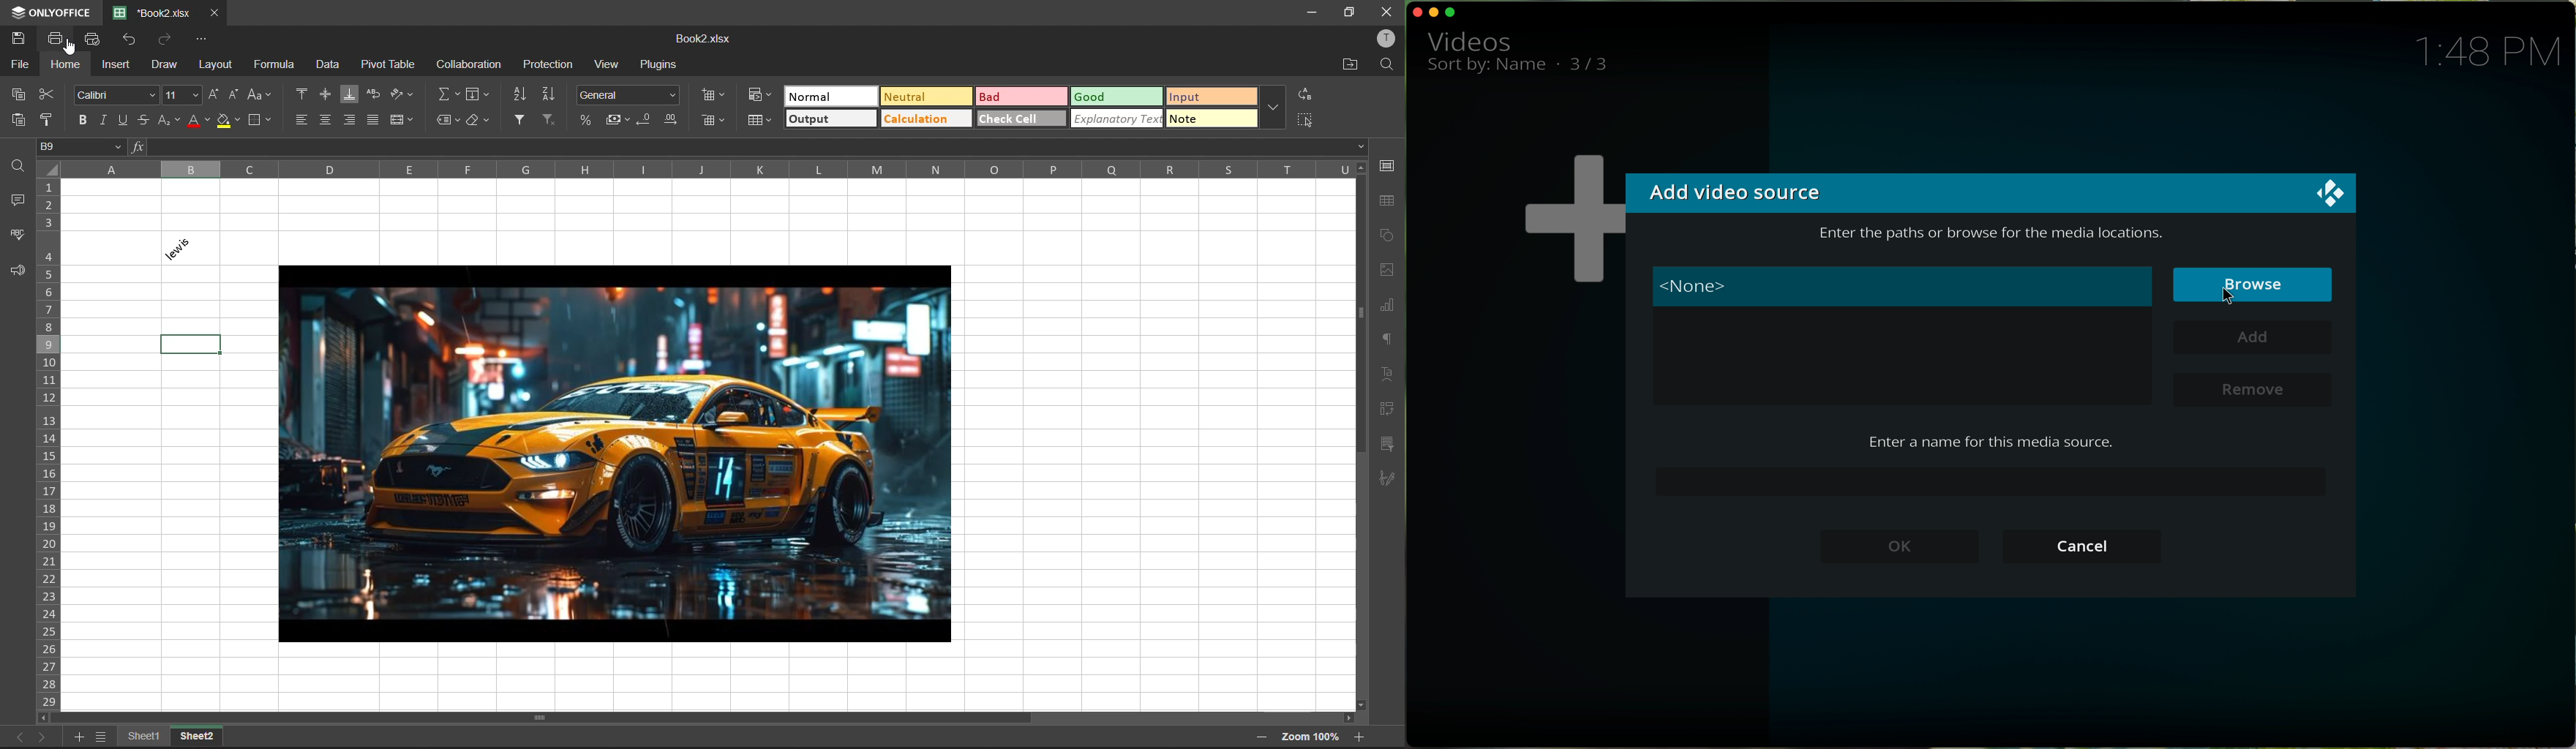  I want to click on window, so click(1905, 362).